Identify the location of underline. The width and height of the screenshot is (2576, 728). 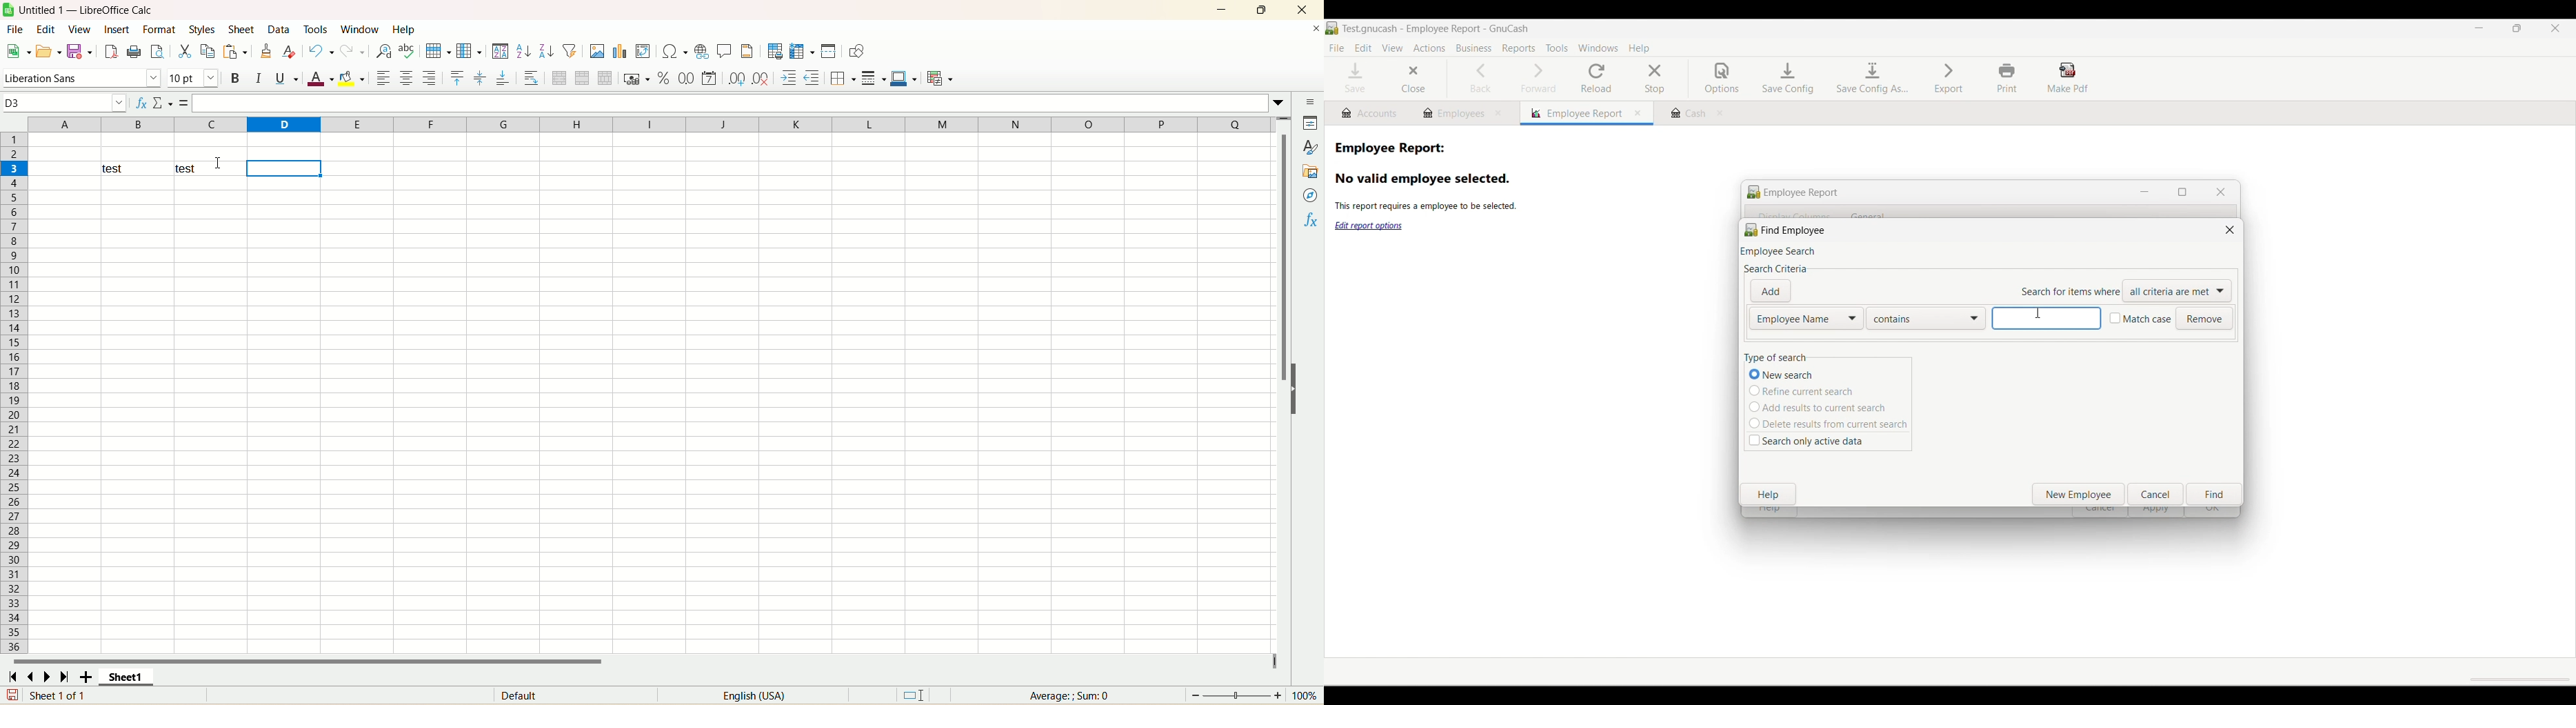
(287, 78).